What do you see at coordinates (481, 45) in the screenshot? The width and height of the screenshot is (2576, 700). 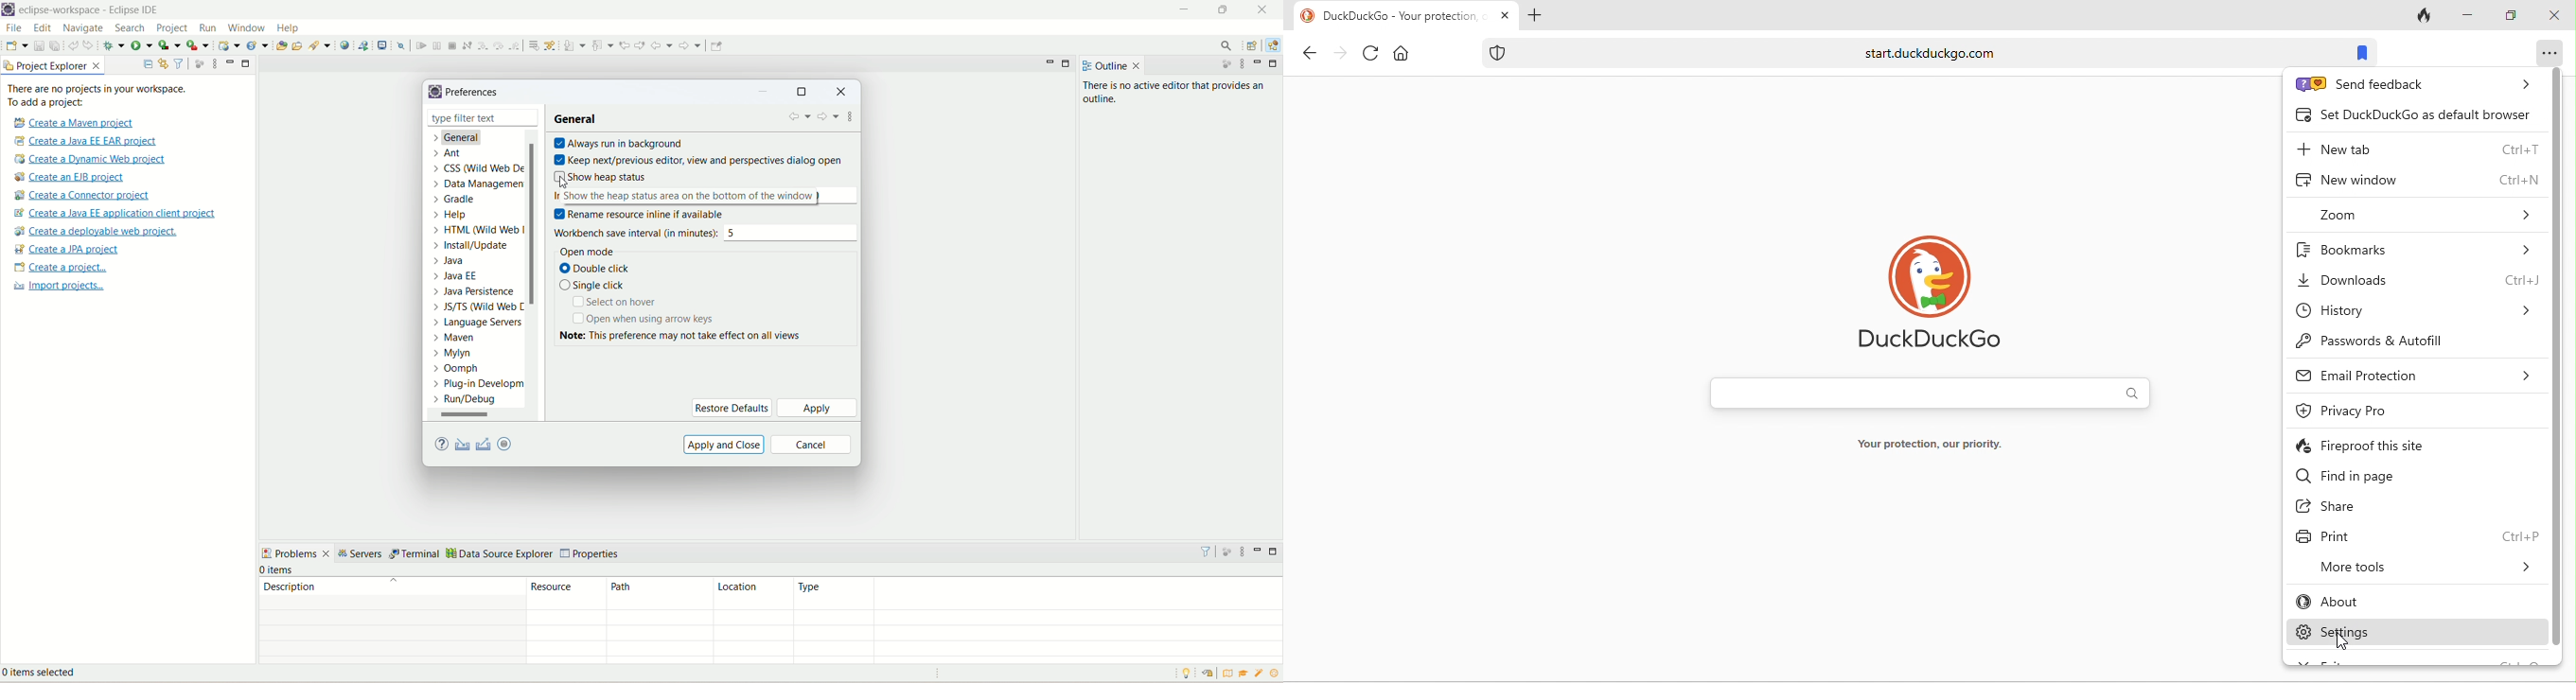 I see `step into` at bounding box center [481, 45].